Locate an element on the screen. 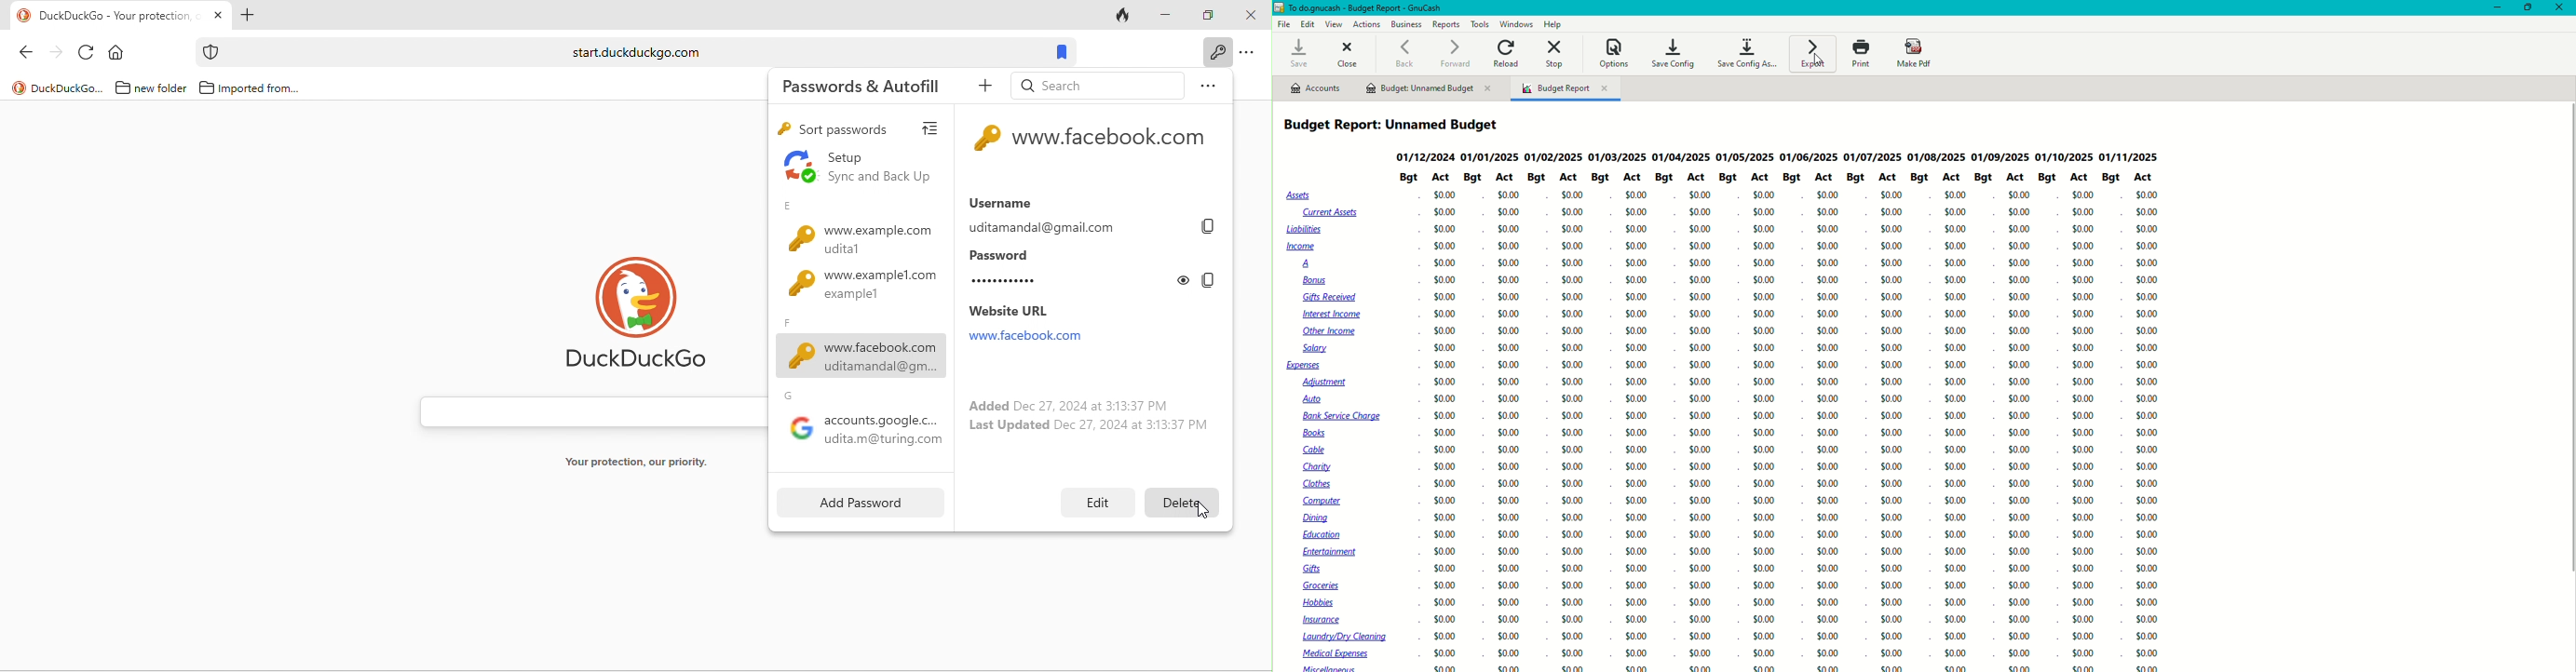 This screenshot has height=672, width=2576. $0.00 is located at coordinates (1511, 519).